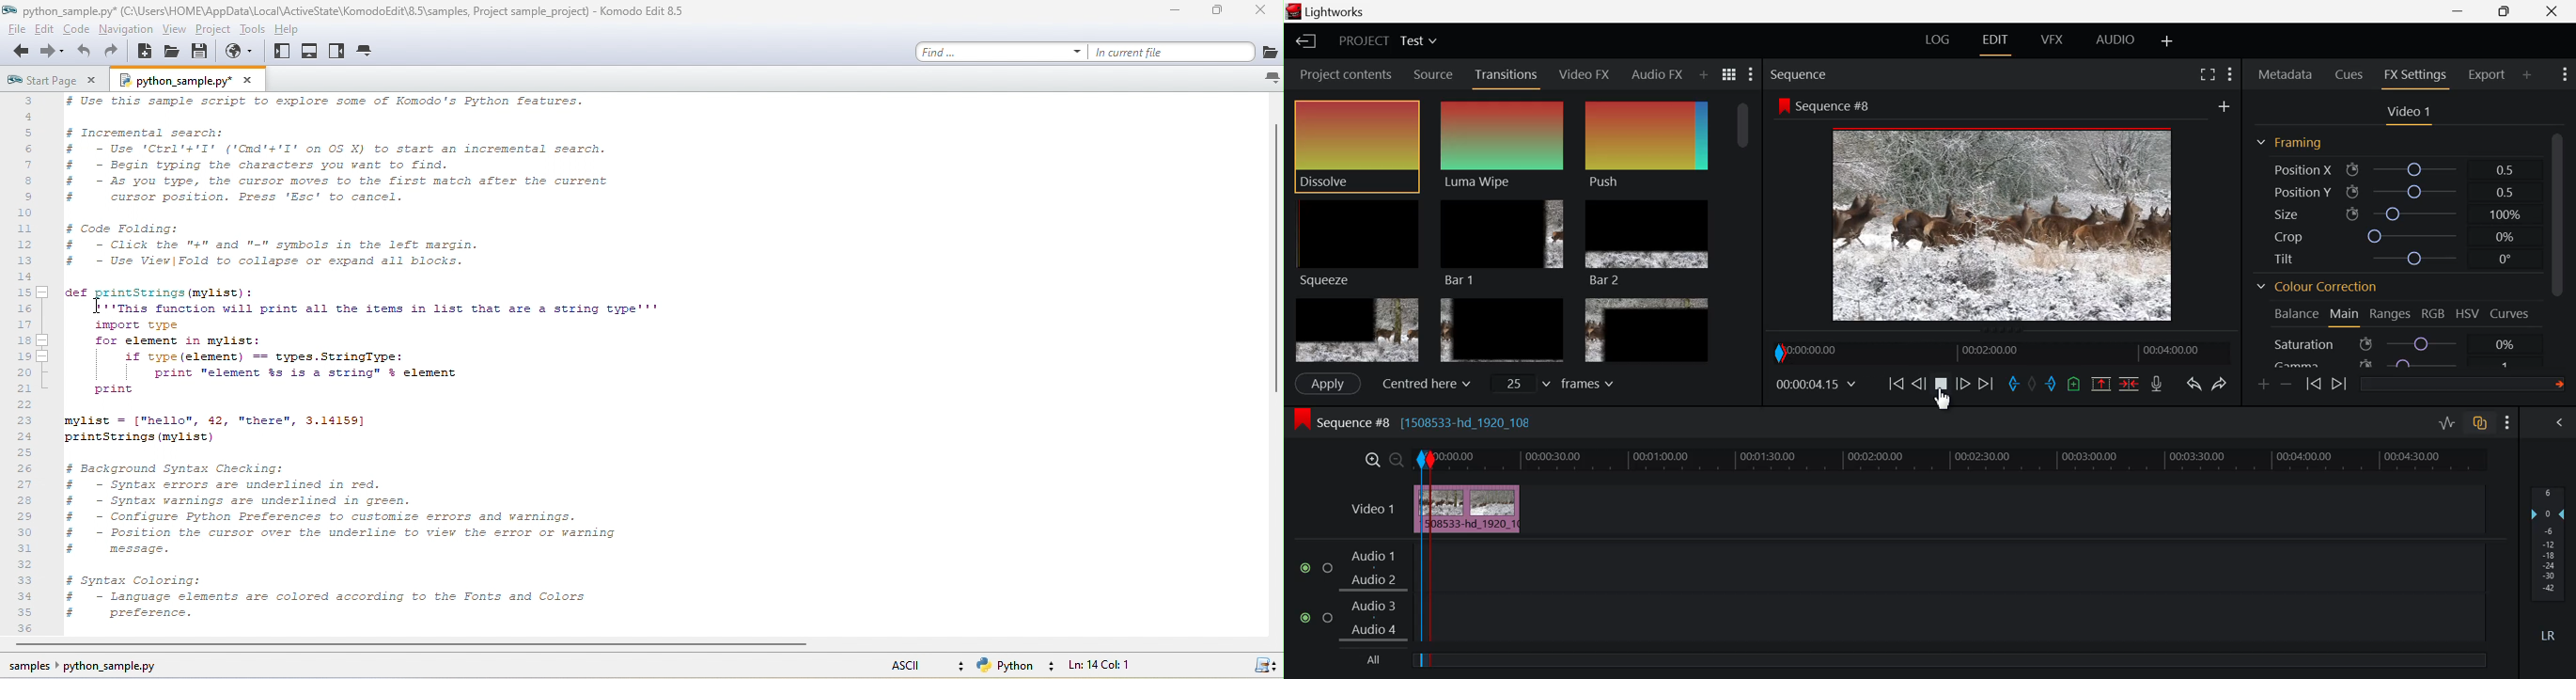 This screenshot has height=700, width=2576. I want to click on back, so click(18, 54).